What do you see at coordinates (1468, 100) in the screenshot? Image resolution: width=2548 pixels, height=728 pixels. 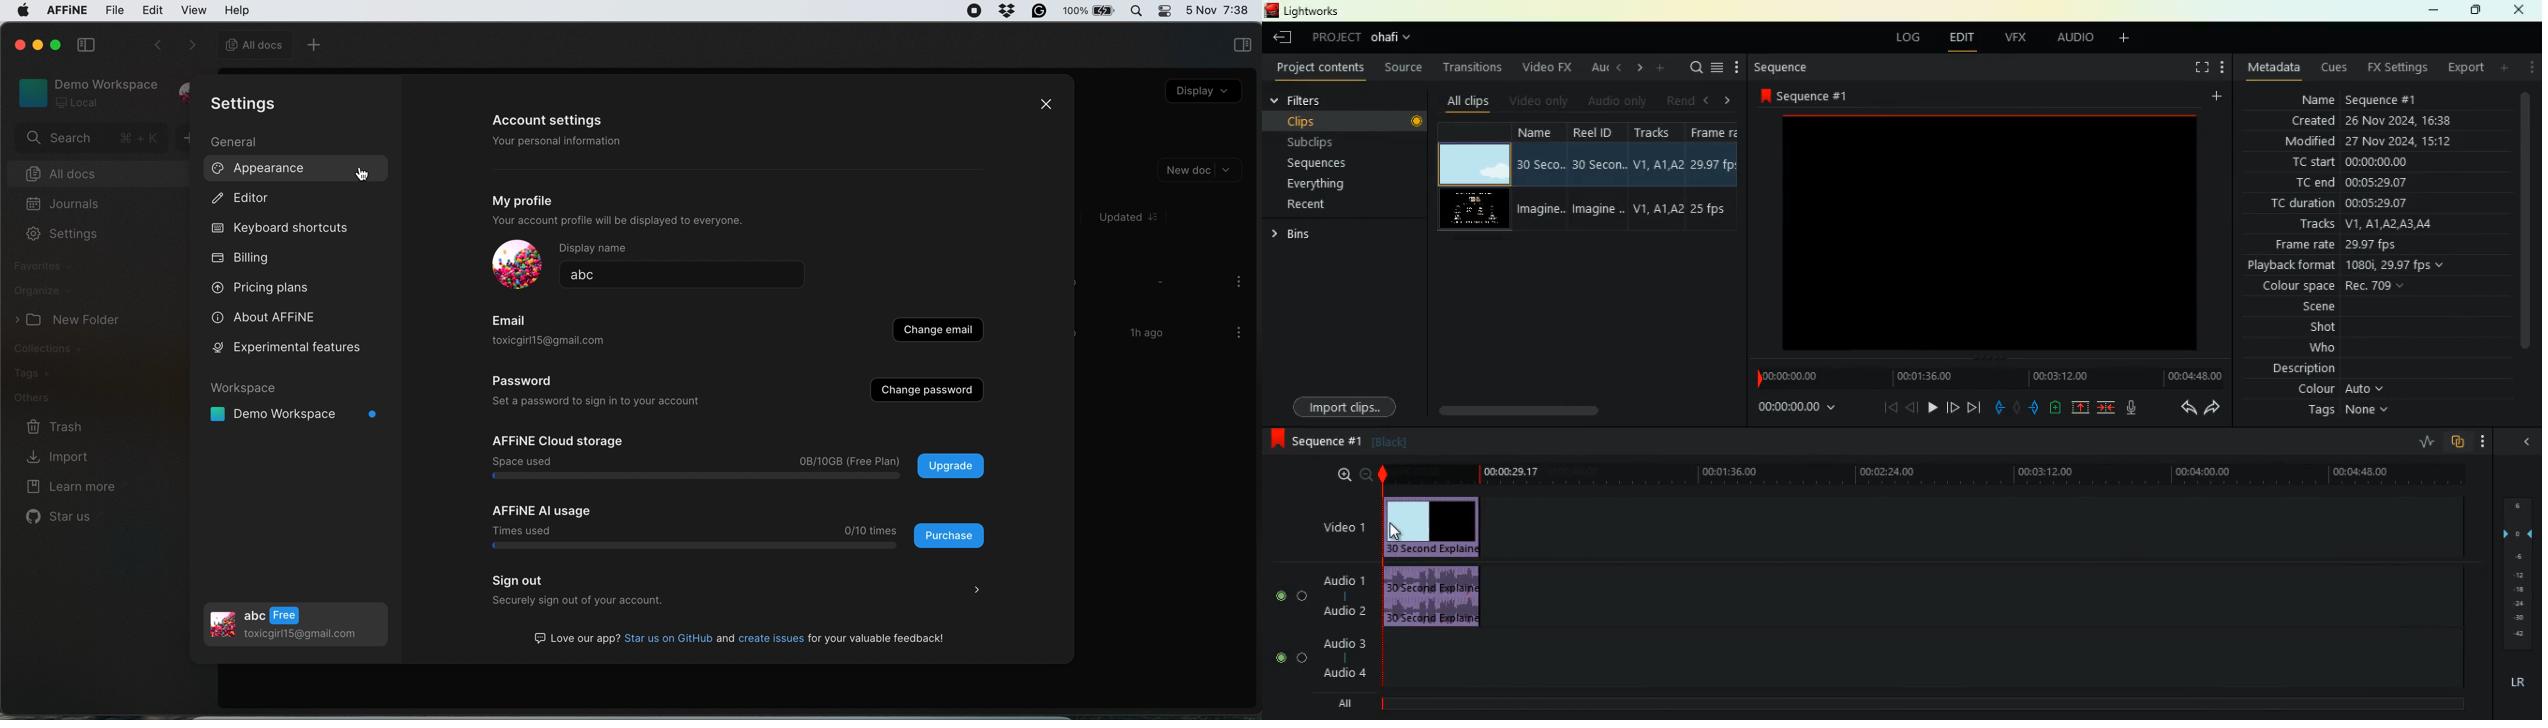 I see `all clips` at bounding box center [1468, 100].